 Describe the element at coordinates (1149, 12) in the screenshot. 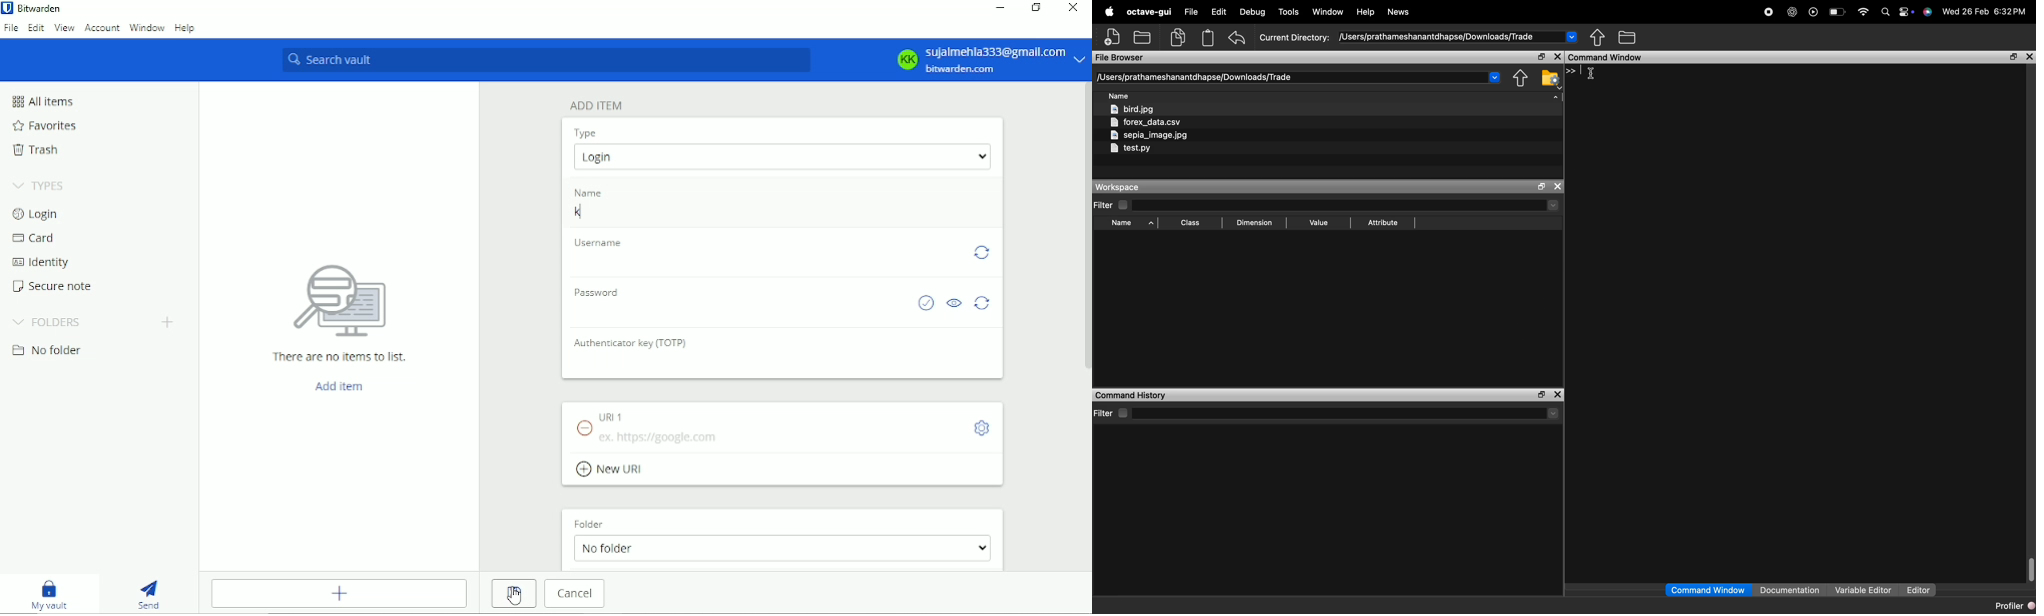

I see `octave gui` at that location.